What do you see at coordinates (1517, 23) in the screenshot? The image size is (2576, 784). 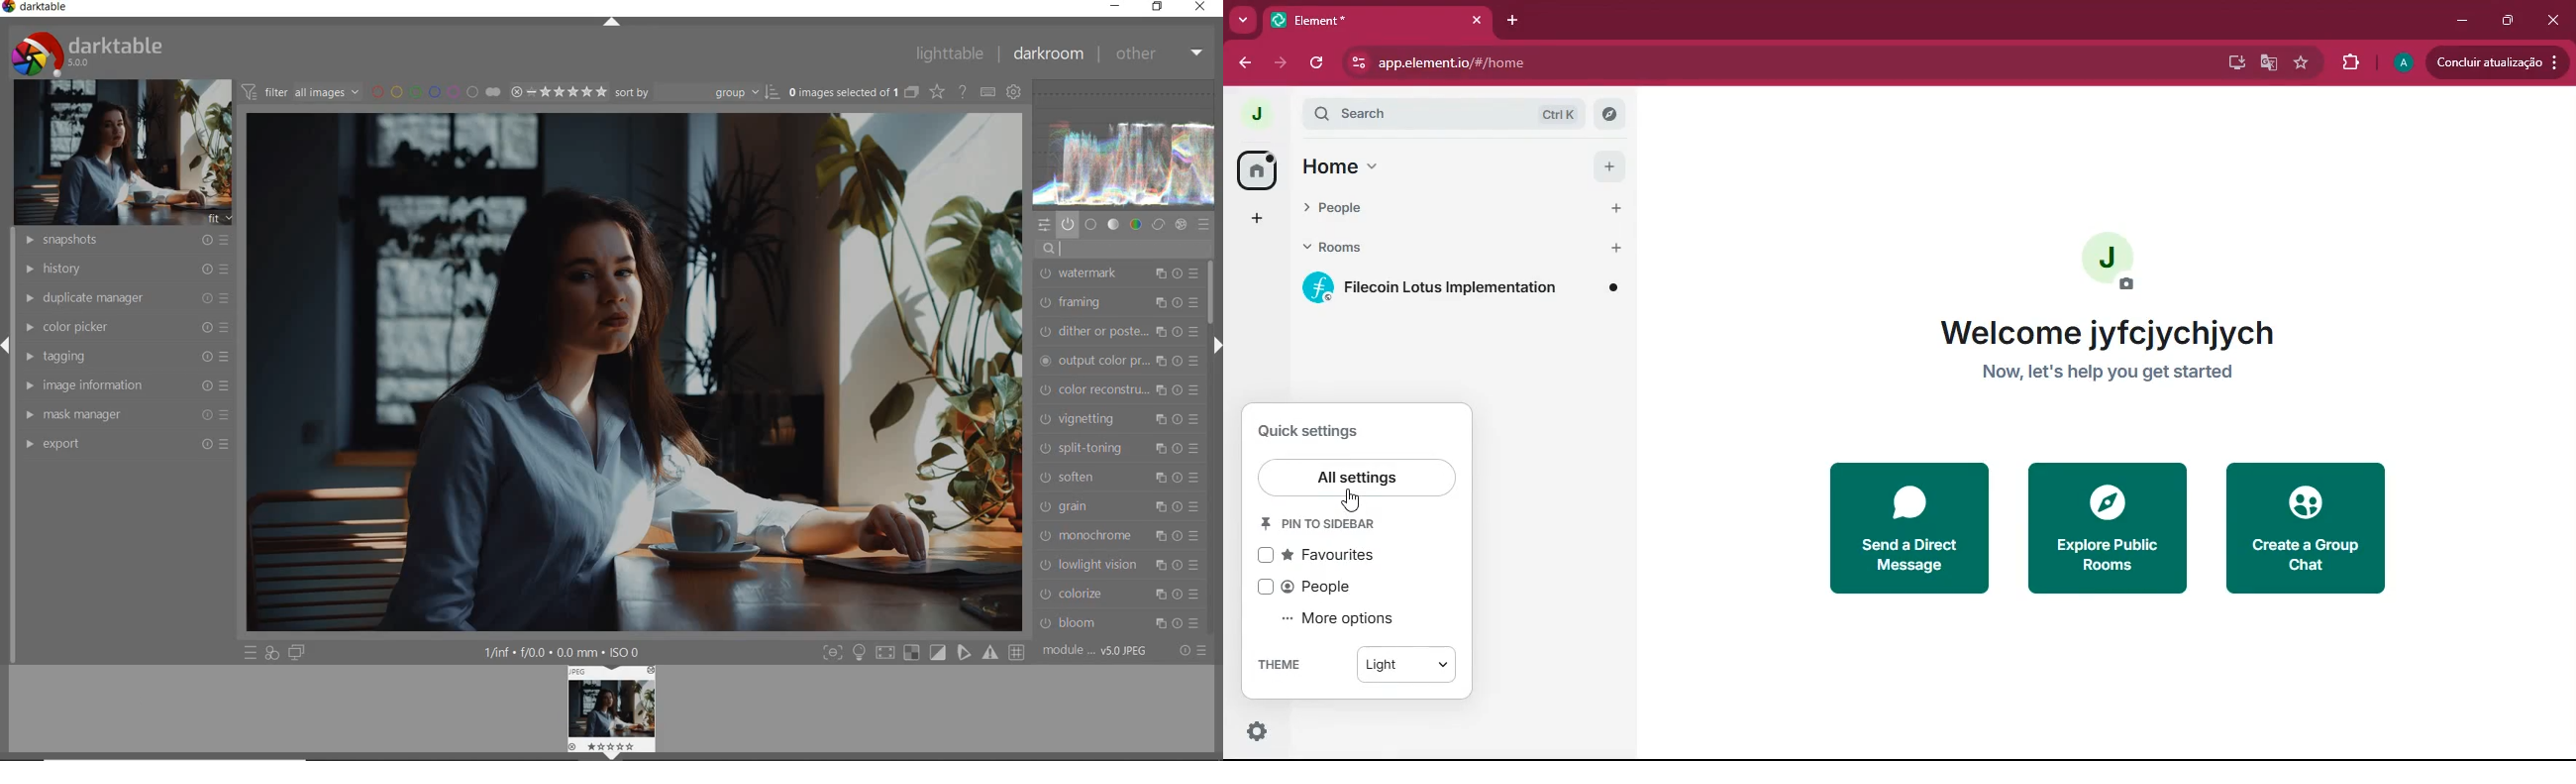 I see `add tab` at bounding box center [1517, 23].